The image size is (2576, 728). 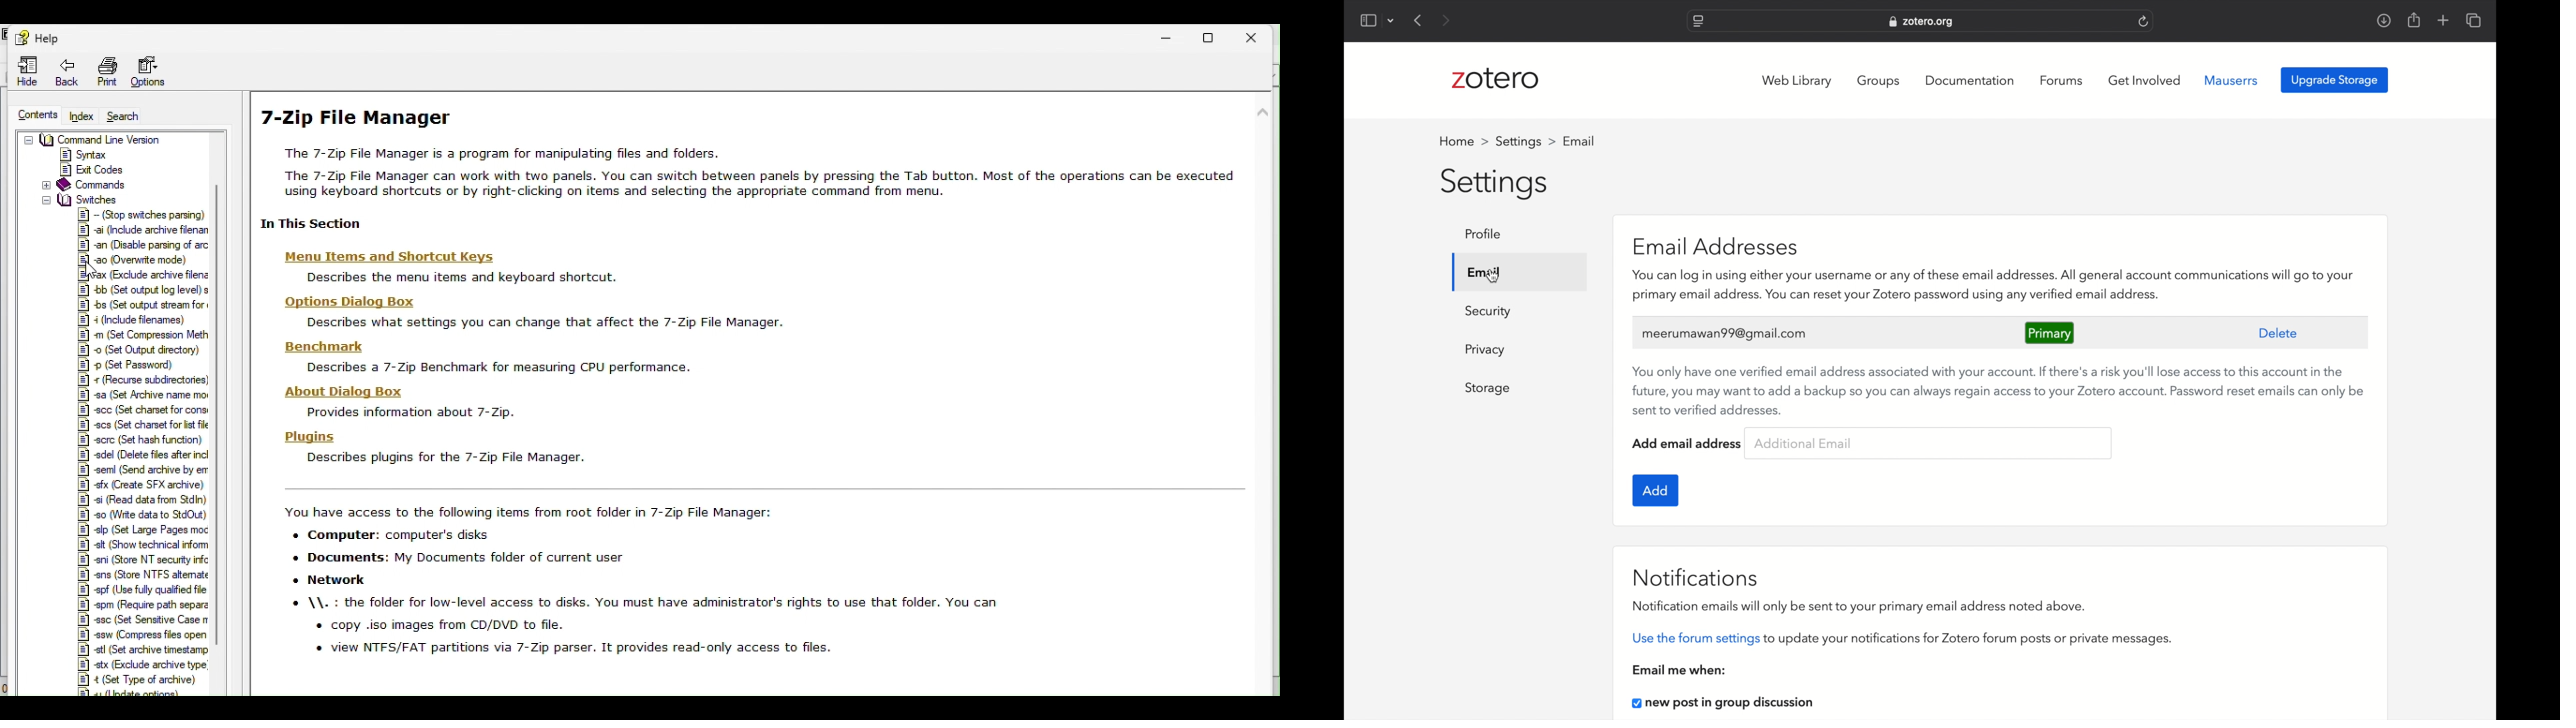 I want to click on refresh, so click(x=2144, y=21).